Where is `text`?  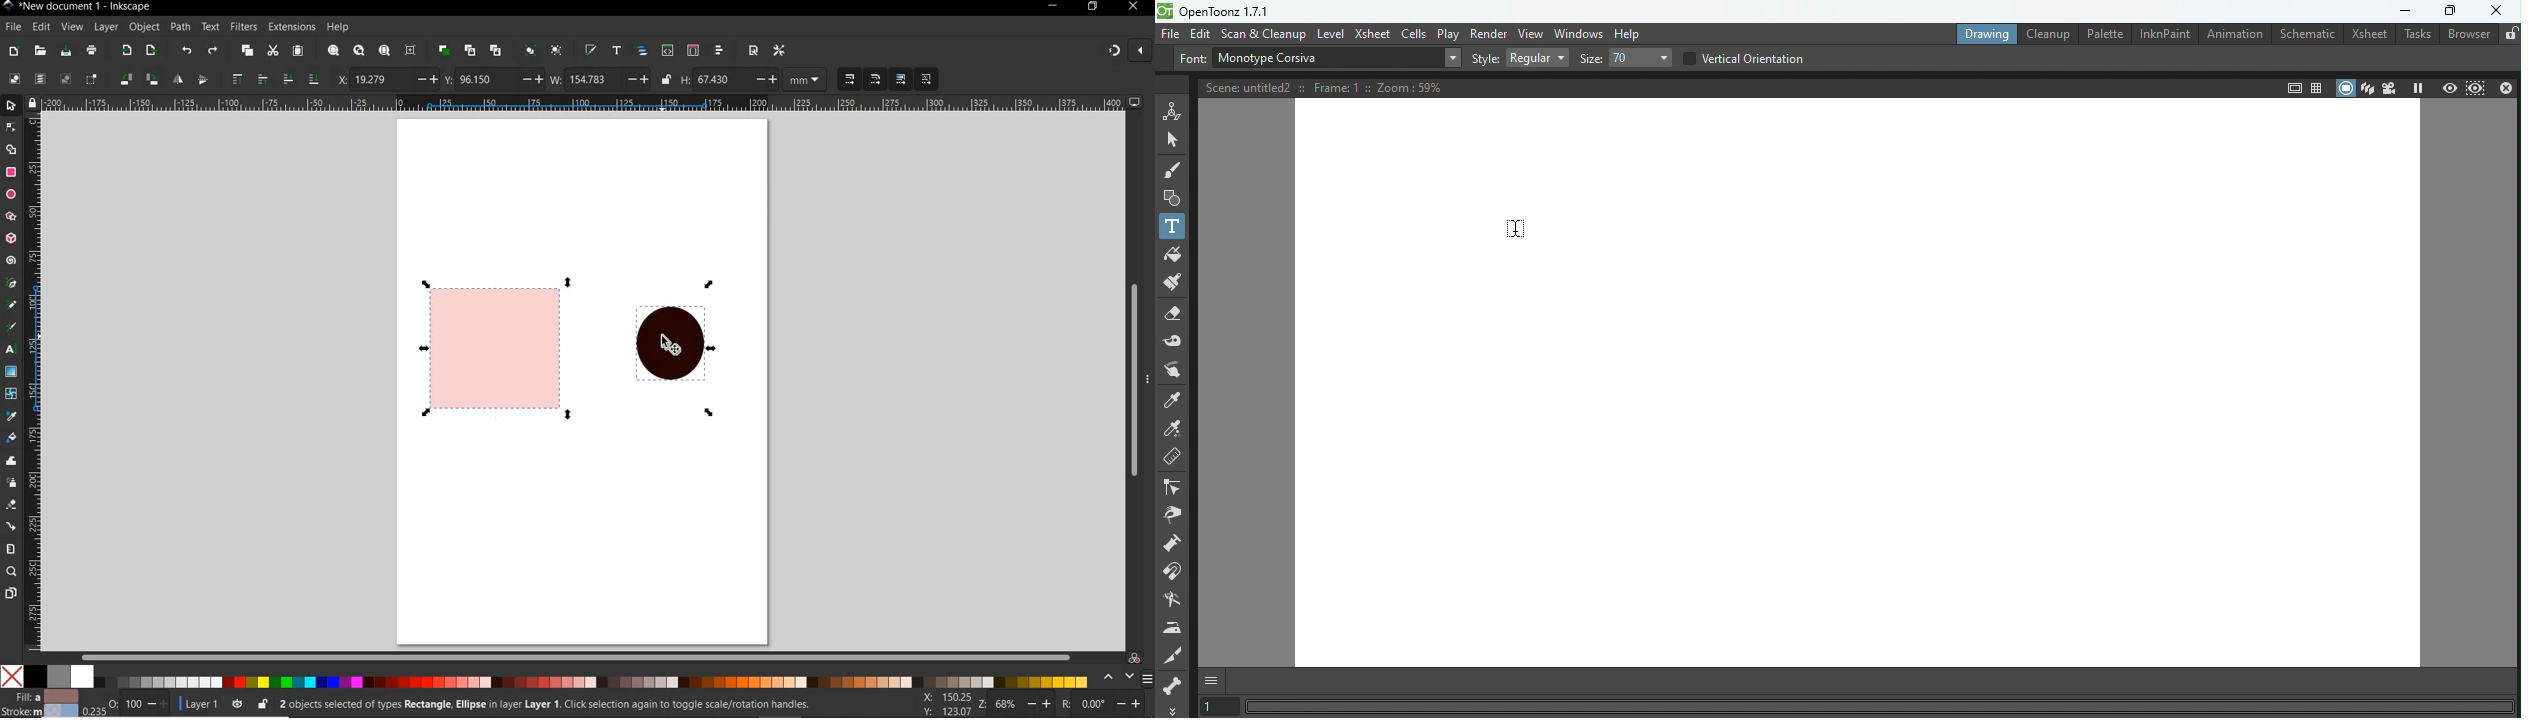
text is located at coordinates (211, 27).